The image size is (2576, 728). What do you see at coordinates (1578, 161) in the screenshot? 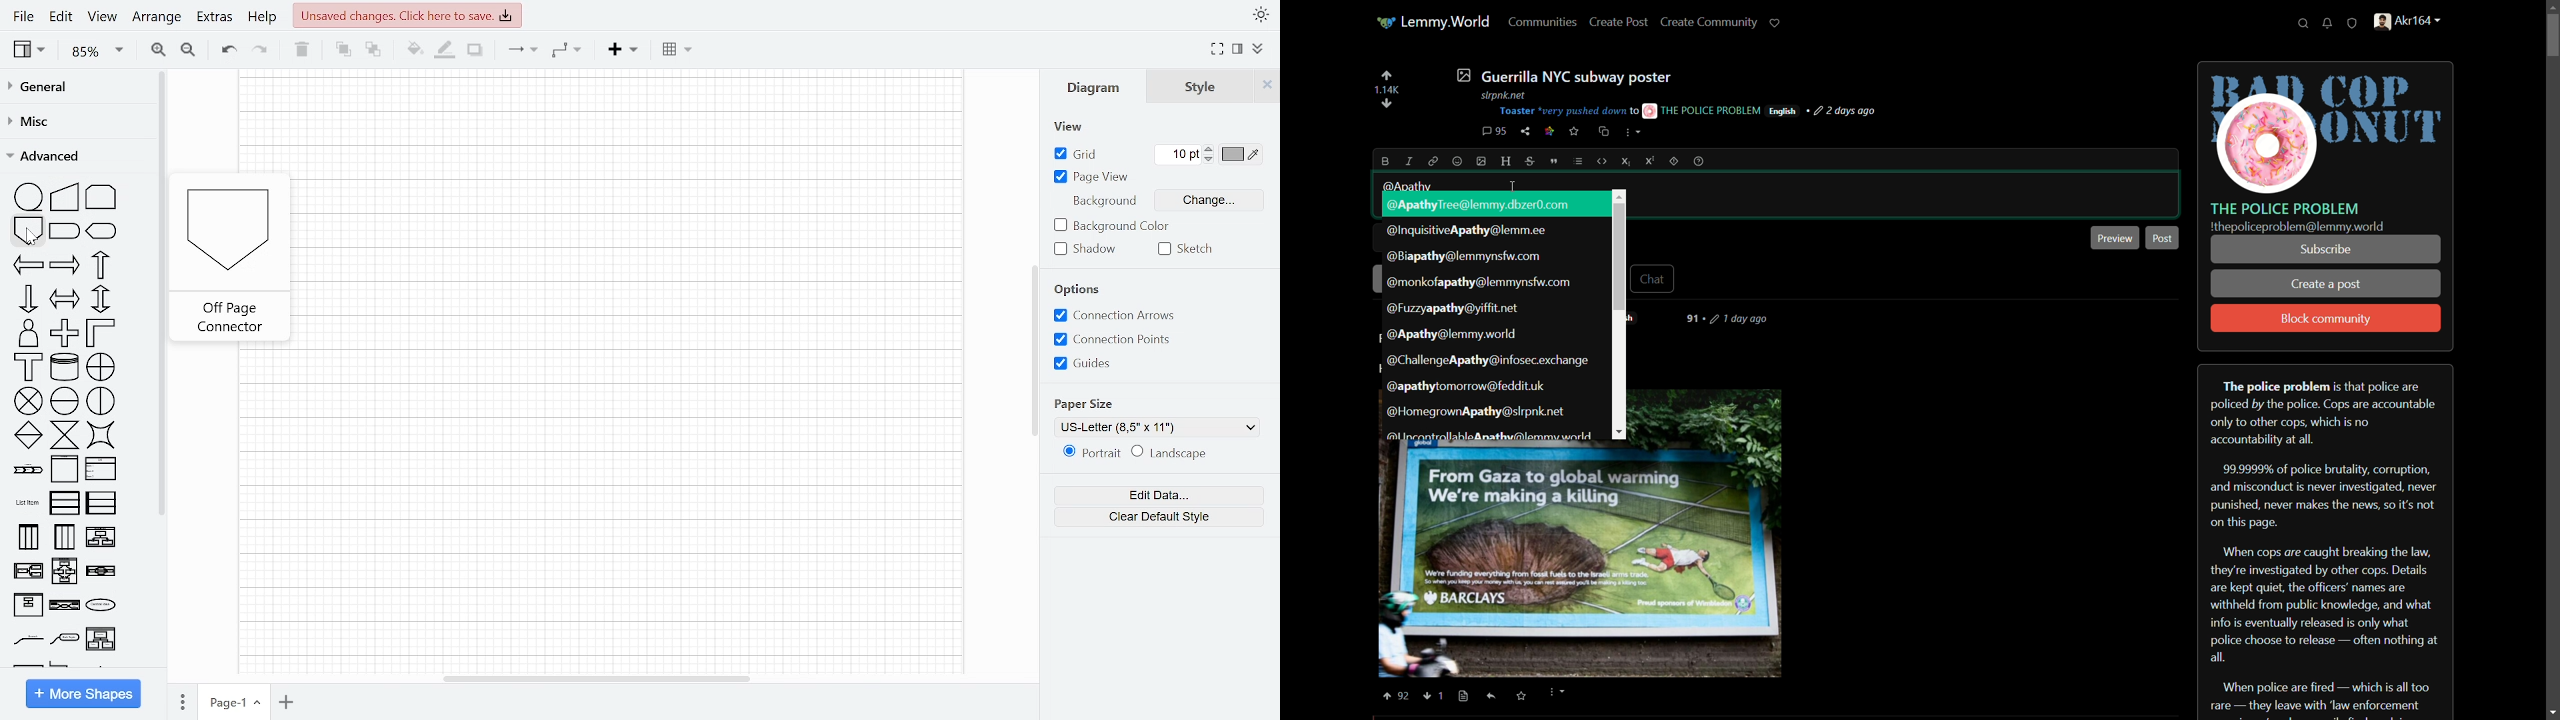
I see `list` at bounding box center [1578, 161].